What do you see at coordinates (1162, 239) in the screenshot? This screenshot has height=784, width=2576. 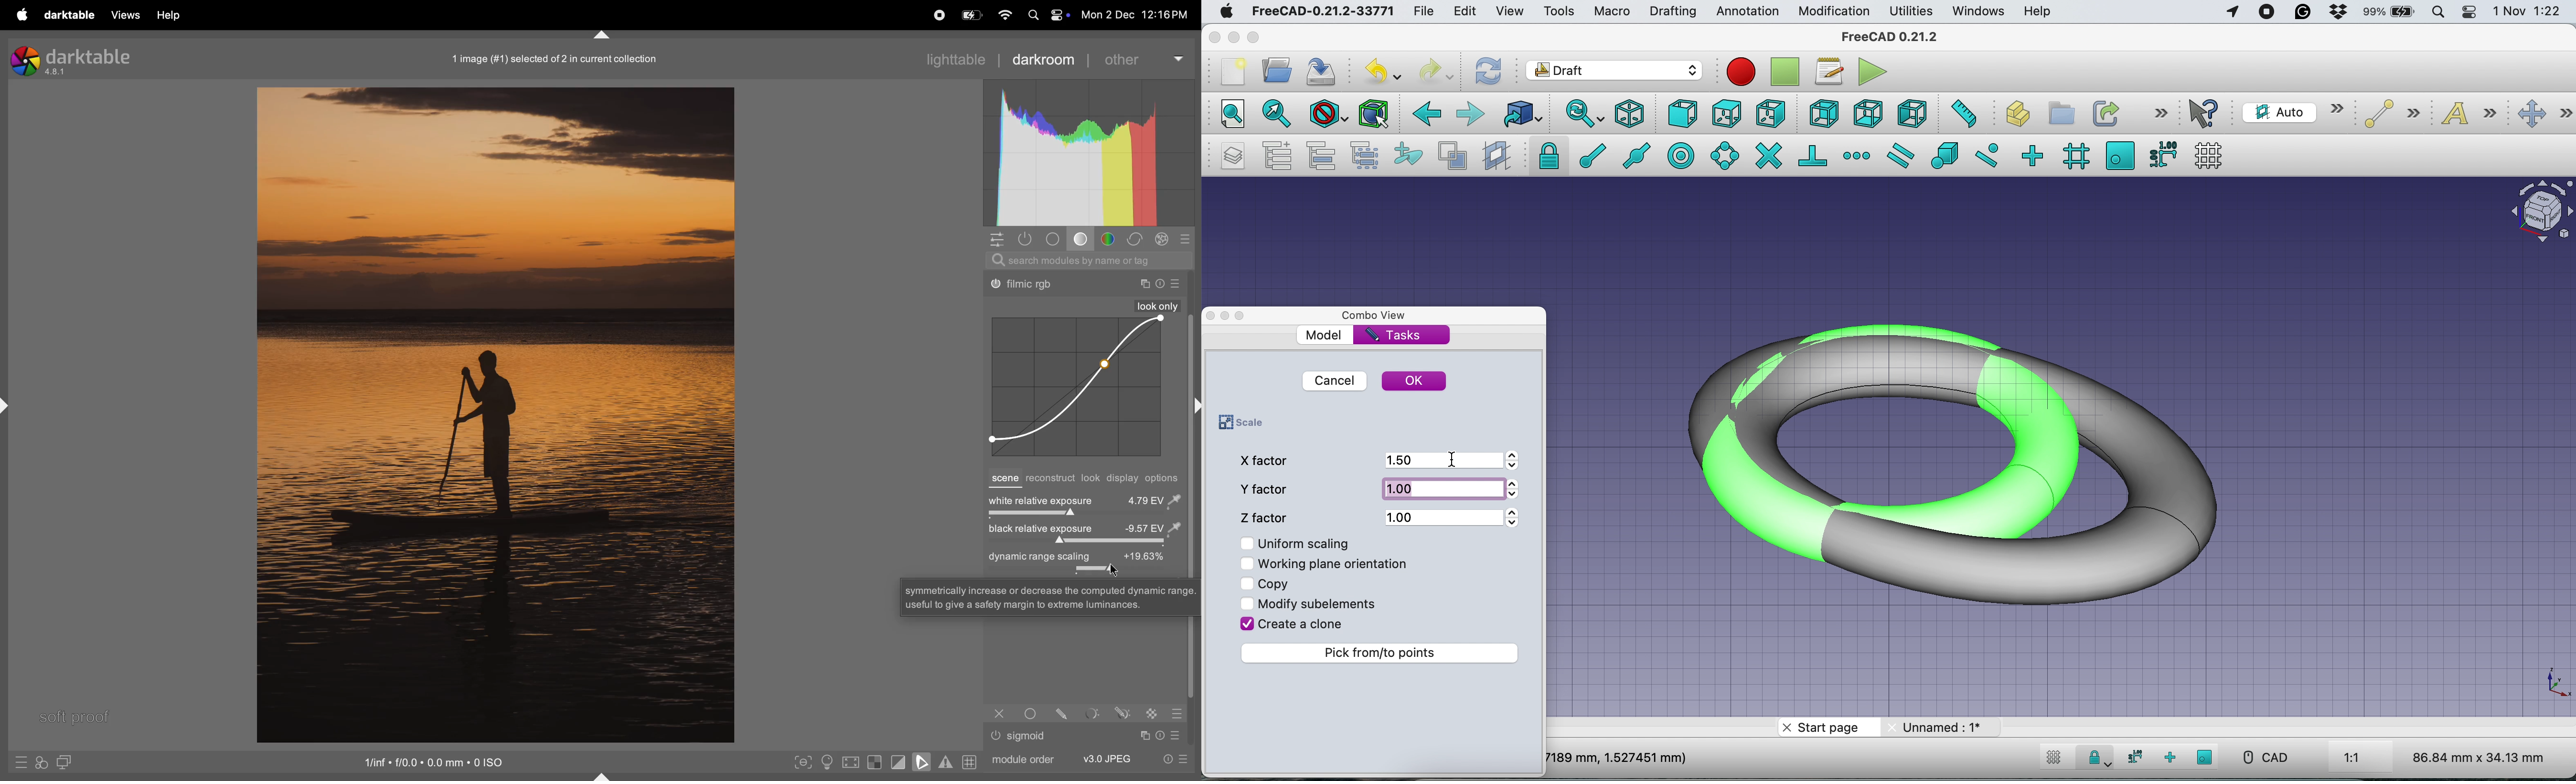 I see `effect` at bounding box center [1162, 239].